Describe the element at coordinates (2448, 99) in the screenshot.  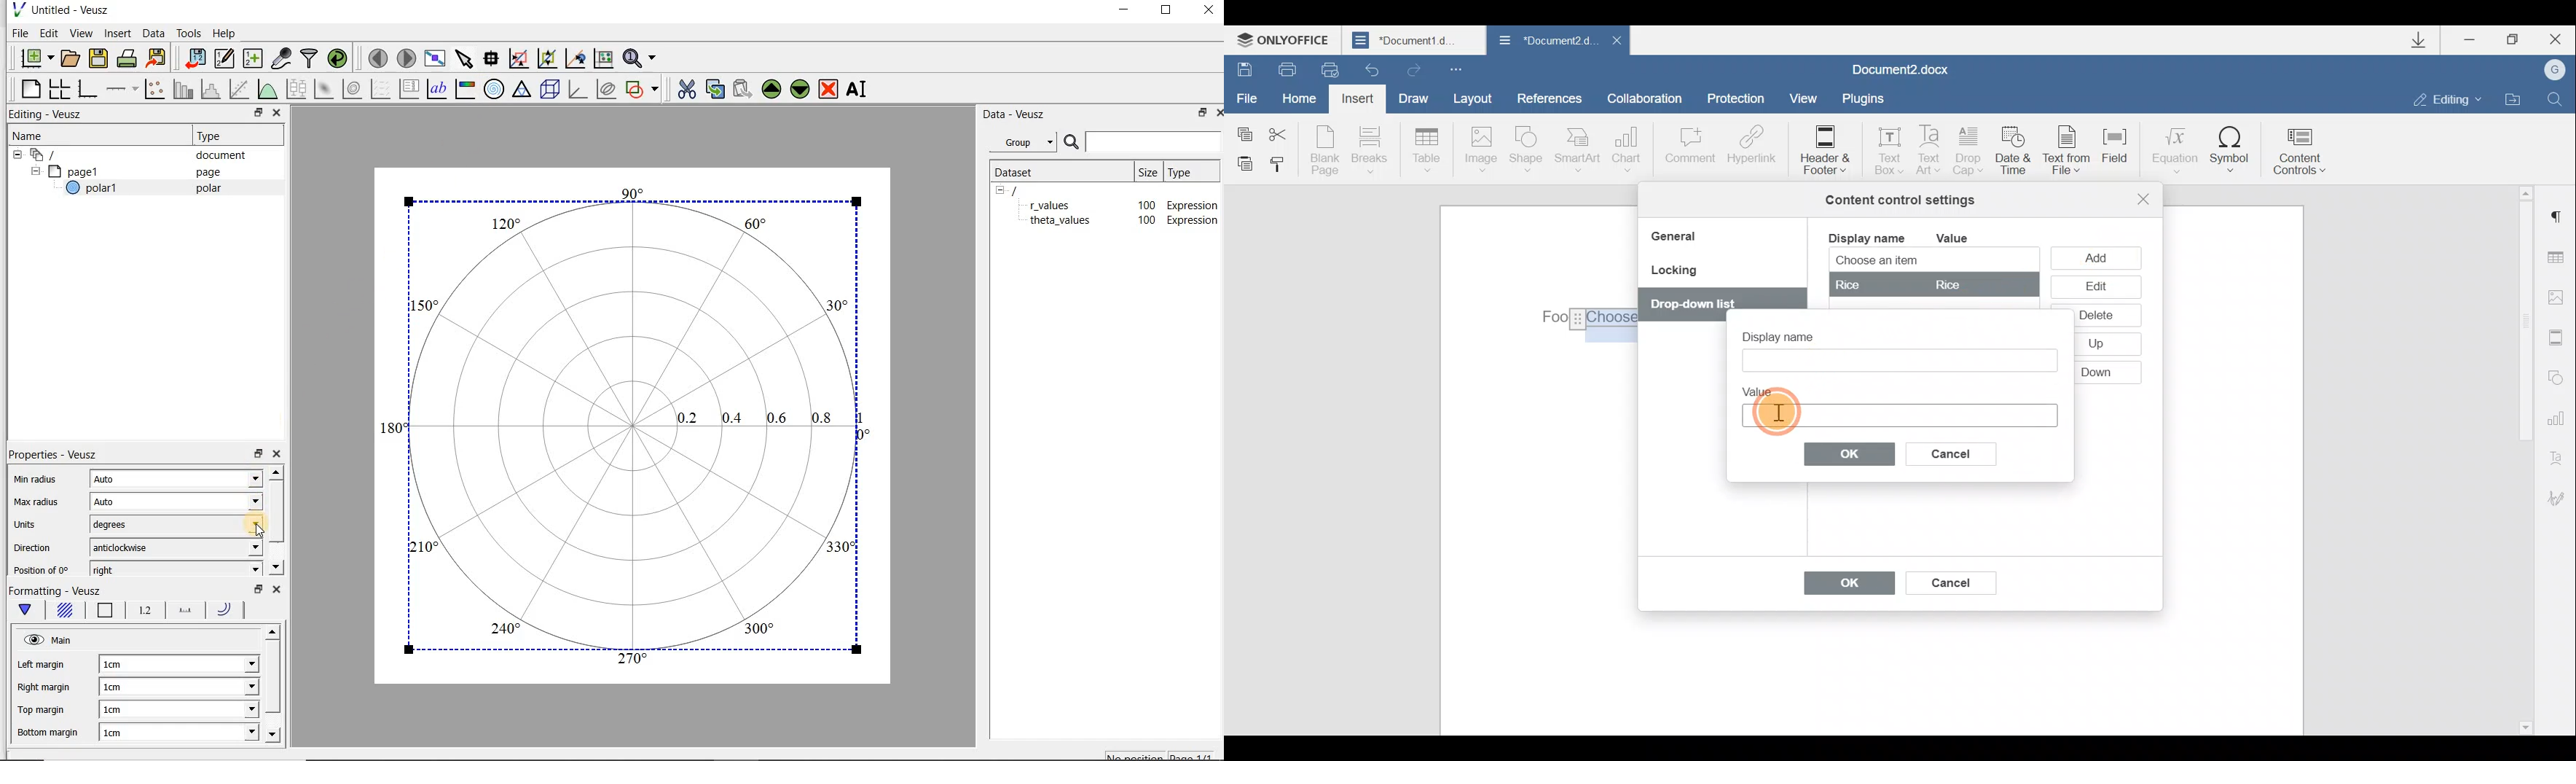
I see `Editing mode` at that location.